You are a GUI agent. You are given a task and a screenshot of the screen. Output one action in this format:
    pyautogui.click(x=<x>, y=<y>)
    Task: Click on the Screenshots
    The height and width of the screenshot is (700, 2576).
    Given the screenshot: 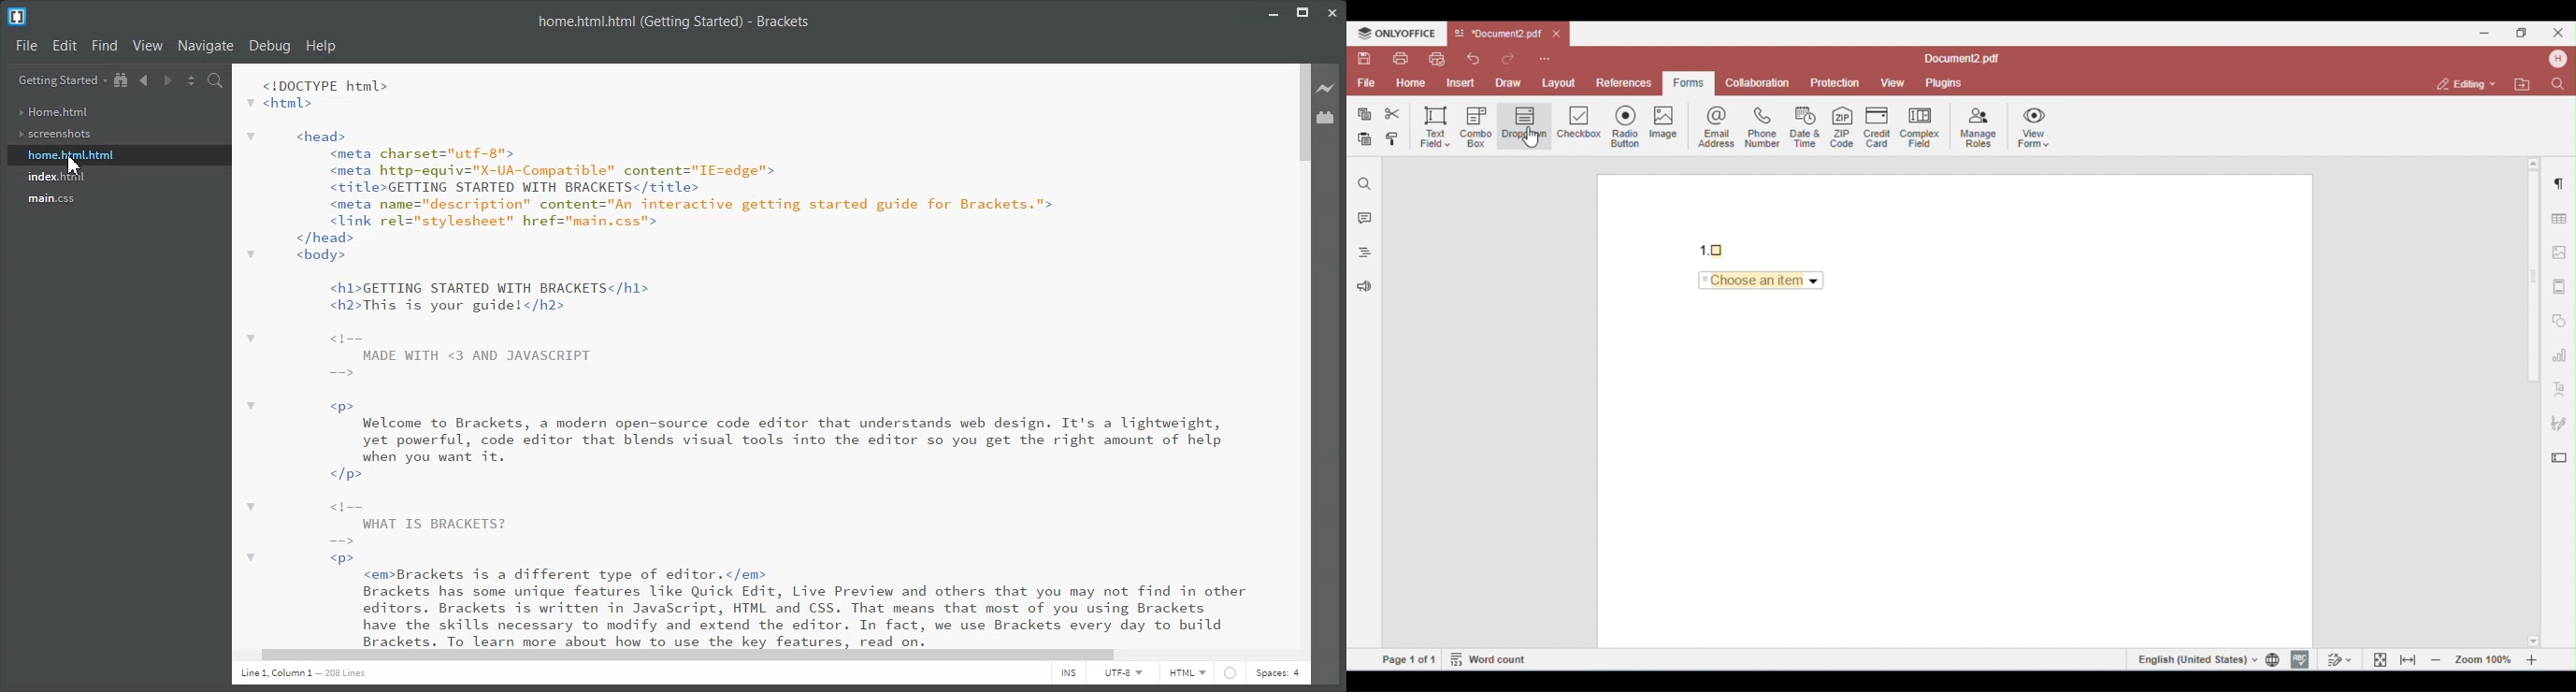 What is the action you would take?
    pyautogui.click(x=55, y=135)
    